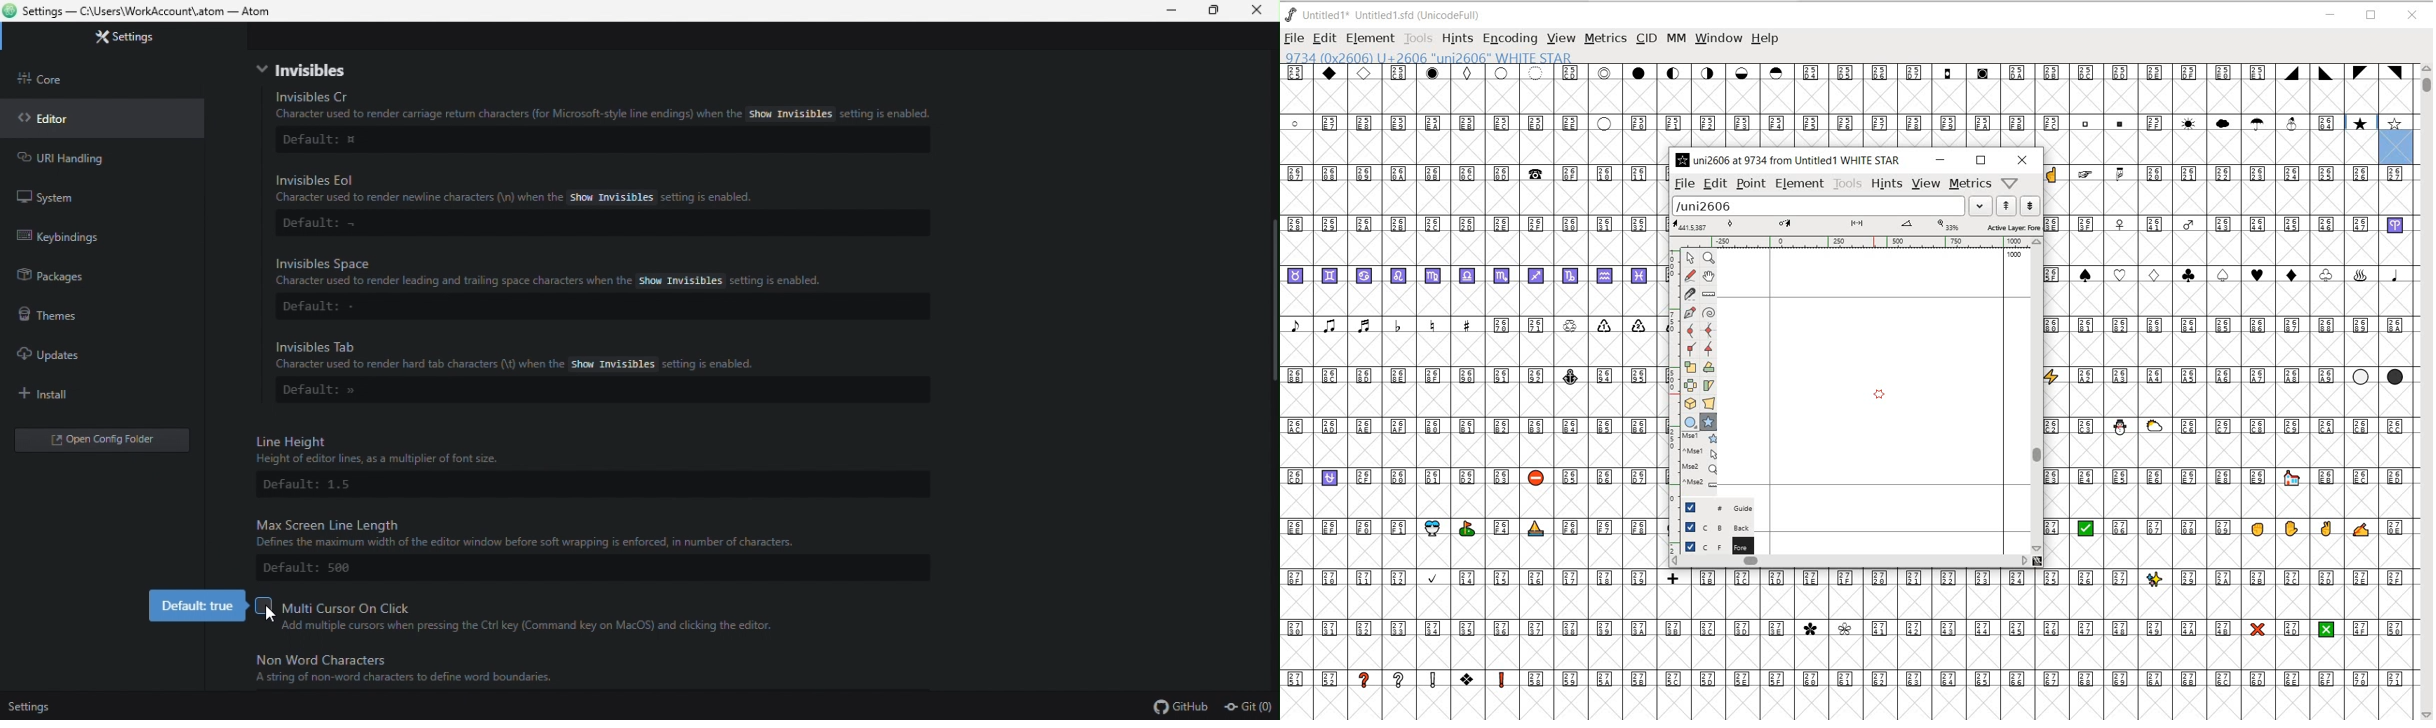  Describe the element at coordinates (1826, 105) in the screenshot. I see `GLYPHY CHARACTERS & NUMBERS` at that location.